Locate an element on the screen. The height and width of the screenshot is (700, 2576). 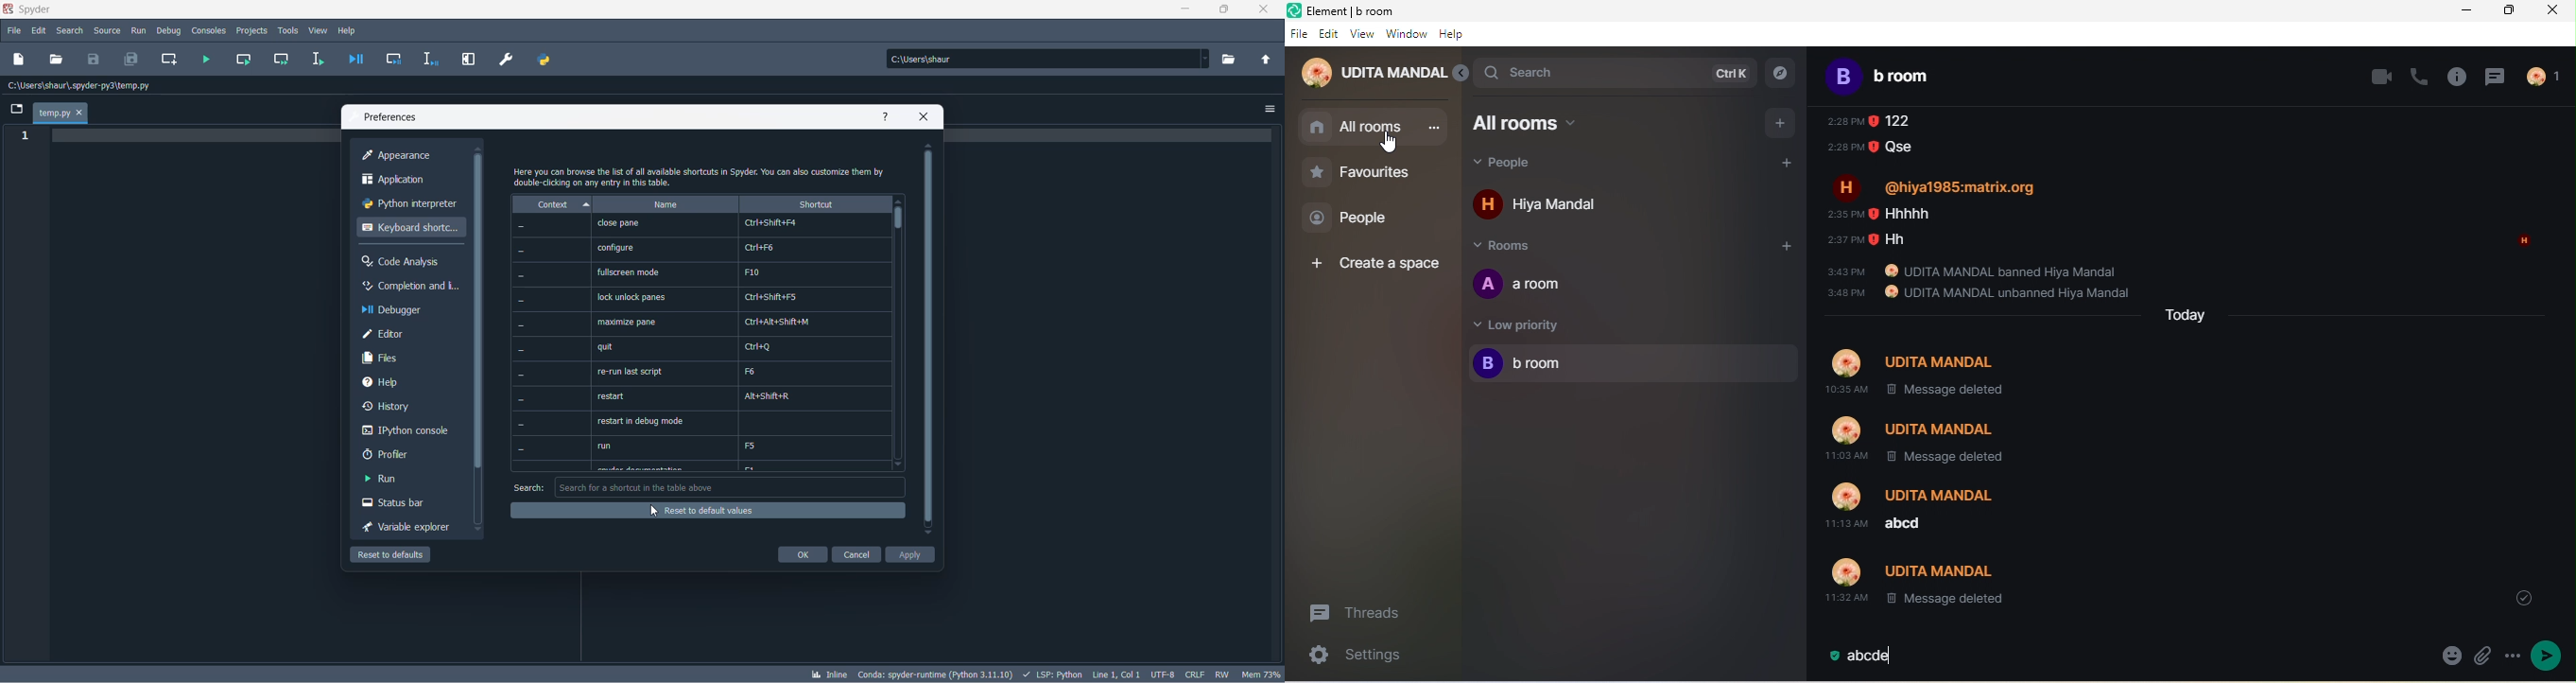
file control is located at coordinates (1220, 674).